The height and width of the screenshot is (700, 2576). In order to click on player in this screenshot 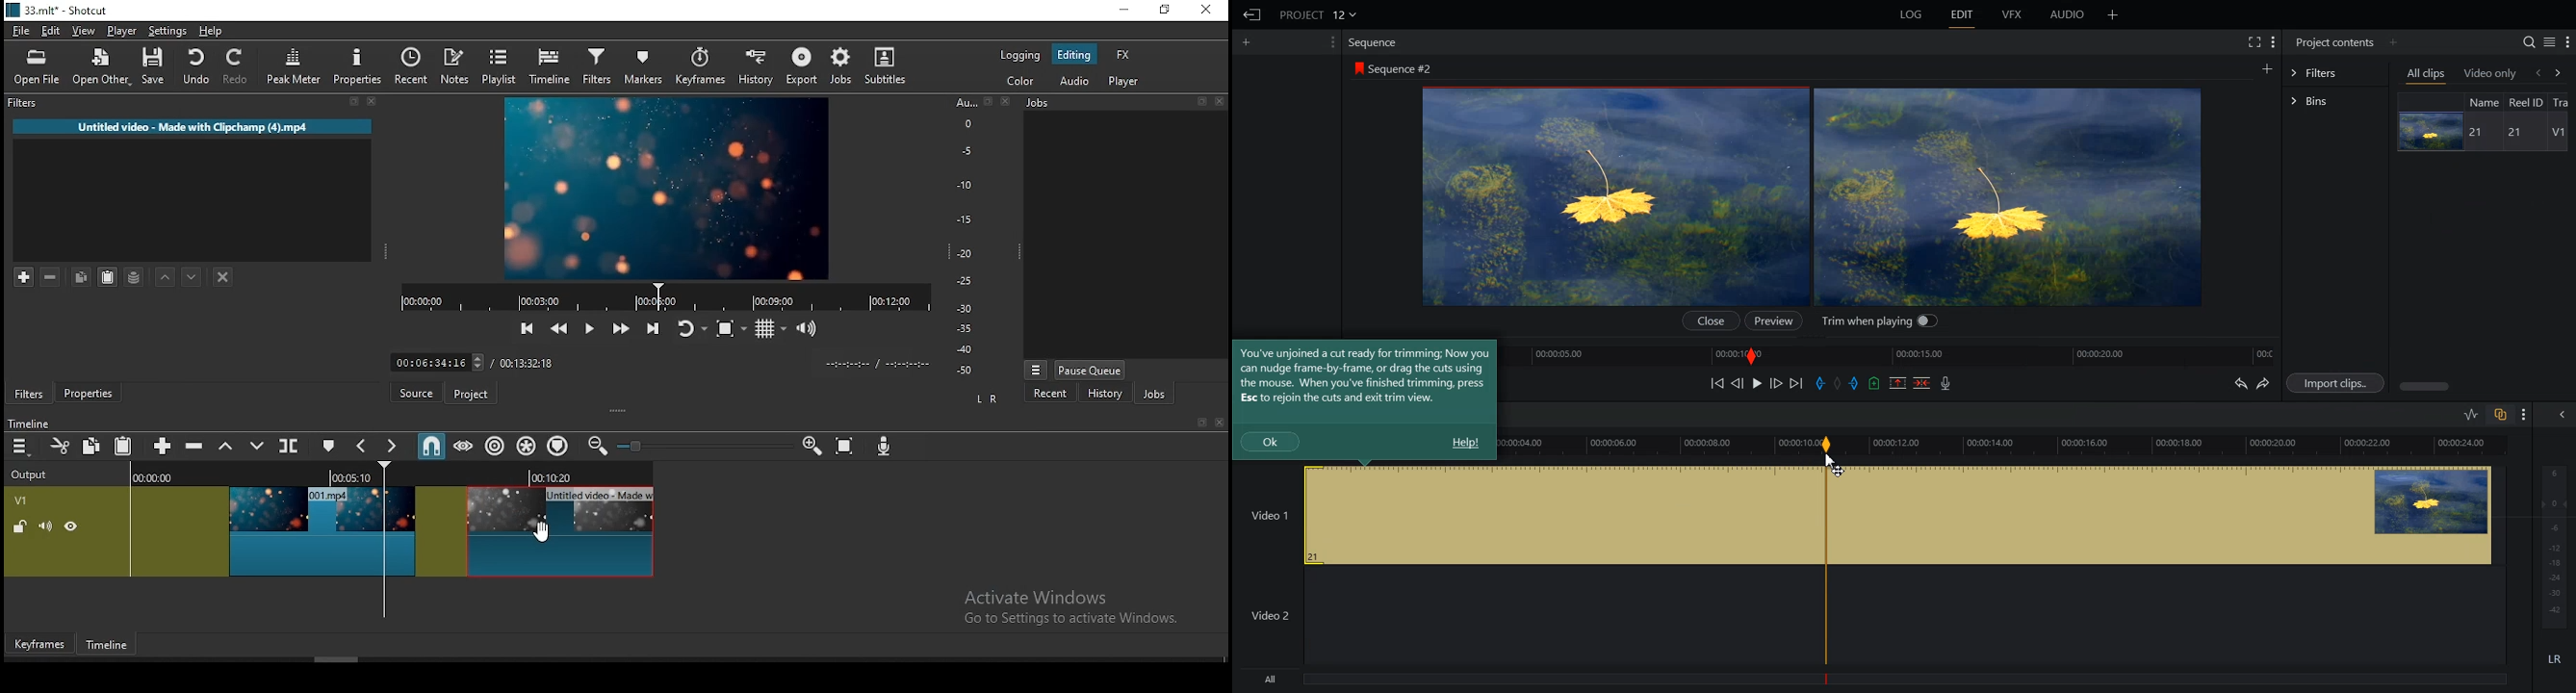, I will do `click(1124, 83)`.